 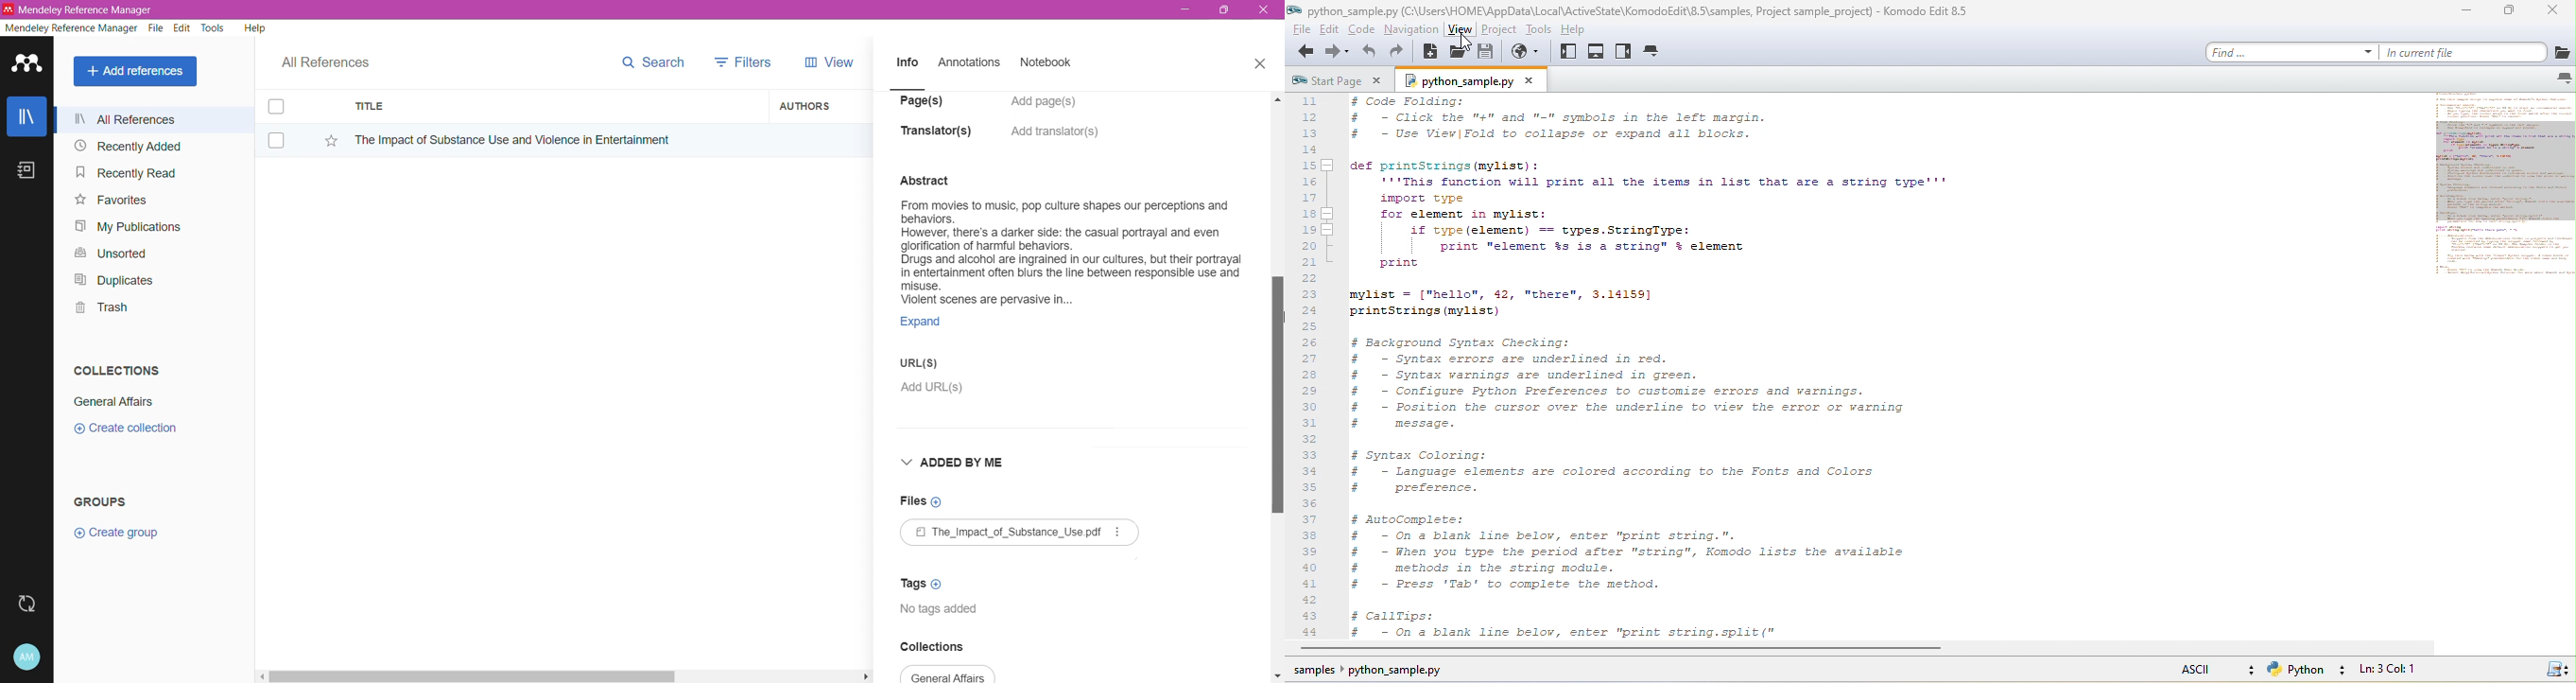 I want to click on Trash, so click(x=98, y=309).